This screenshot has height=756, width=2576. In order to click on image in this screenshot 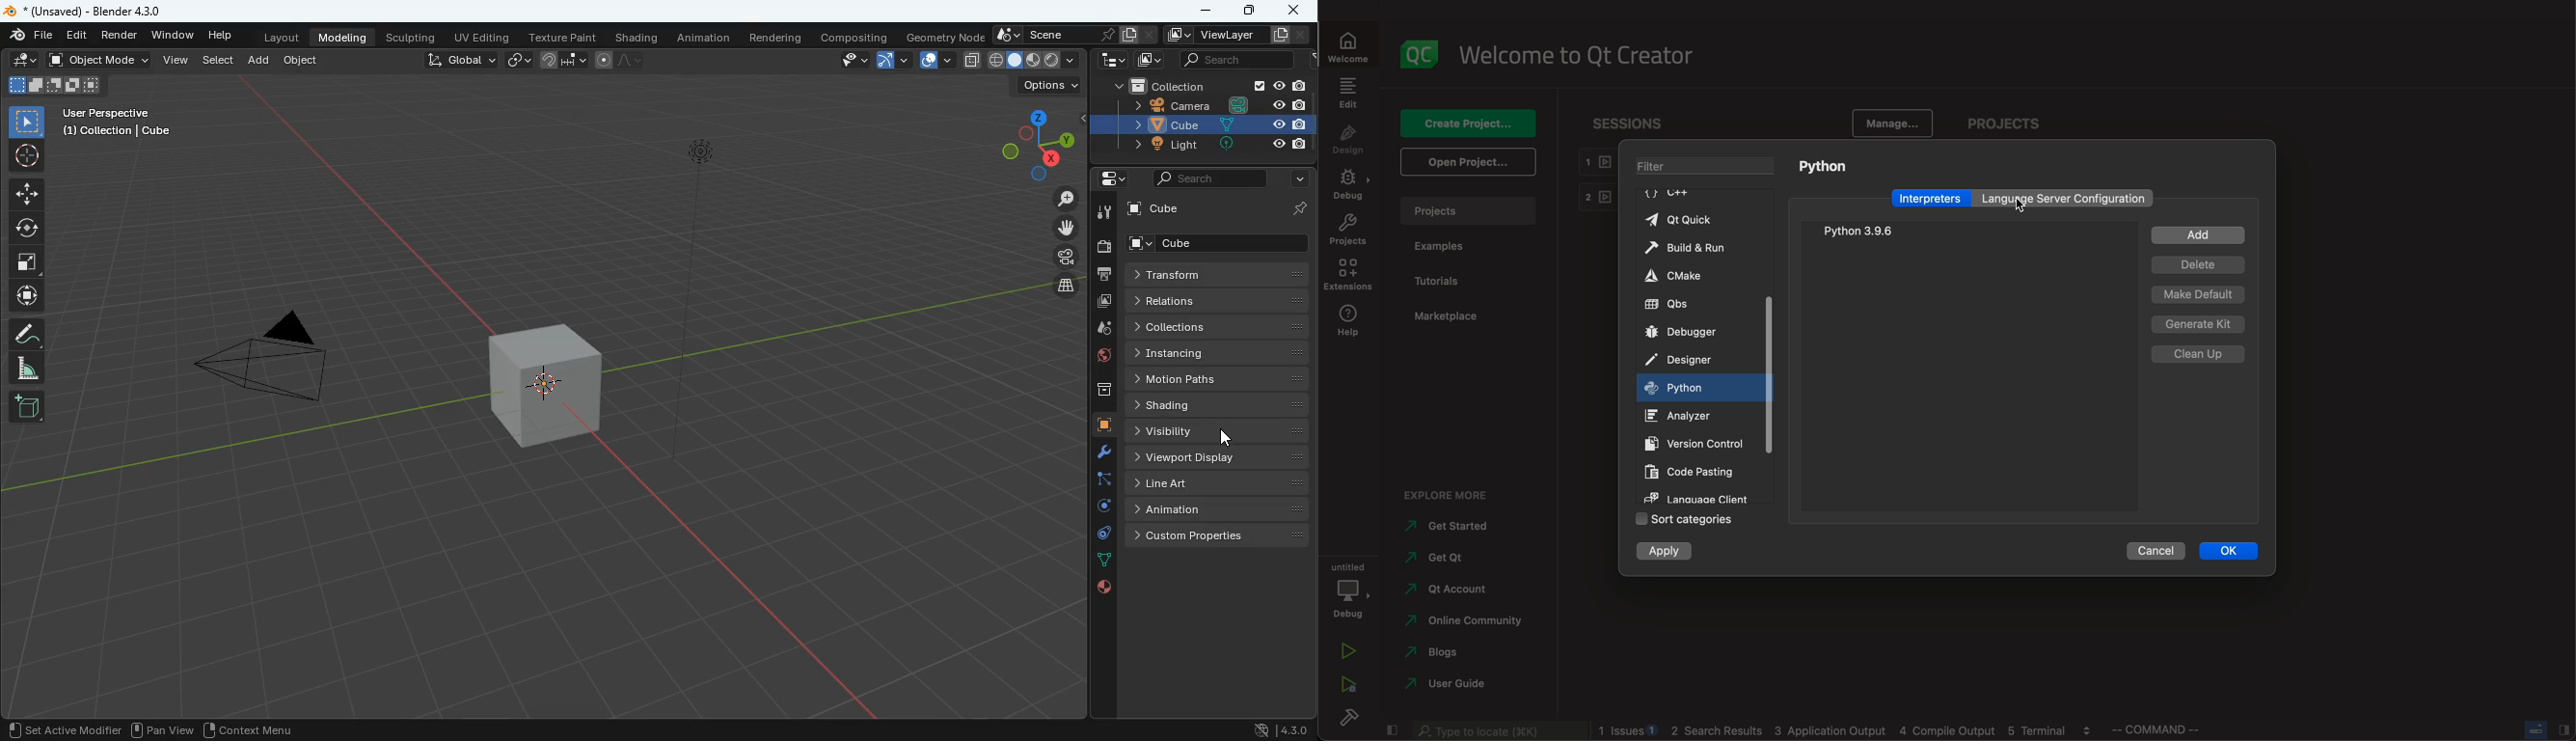, I will do `click(1105, 302)`.